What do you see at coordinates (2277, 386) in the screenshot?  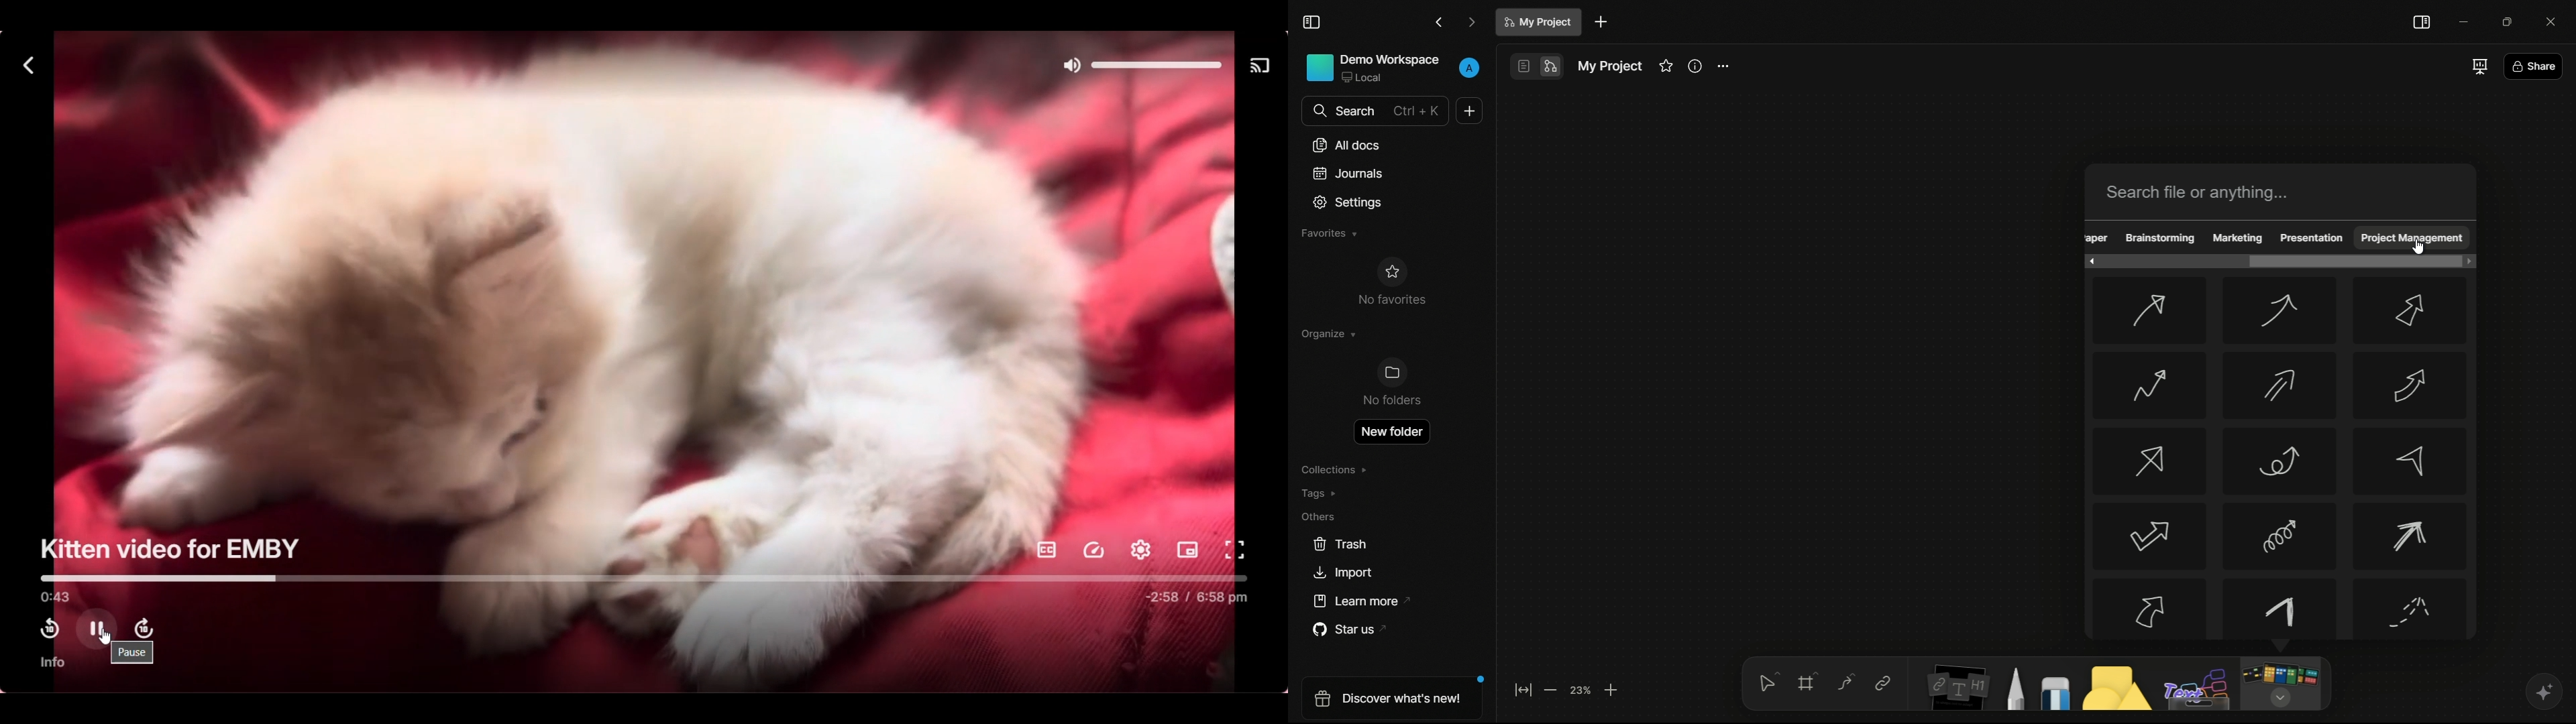 I see `arrow-5` at bounding box center [2277, 386].